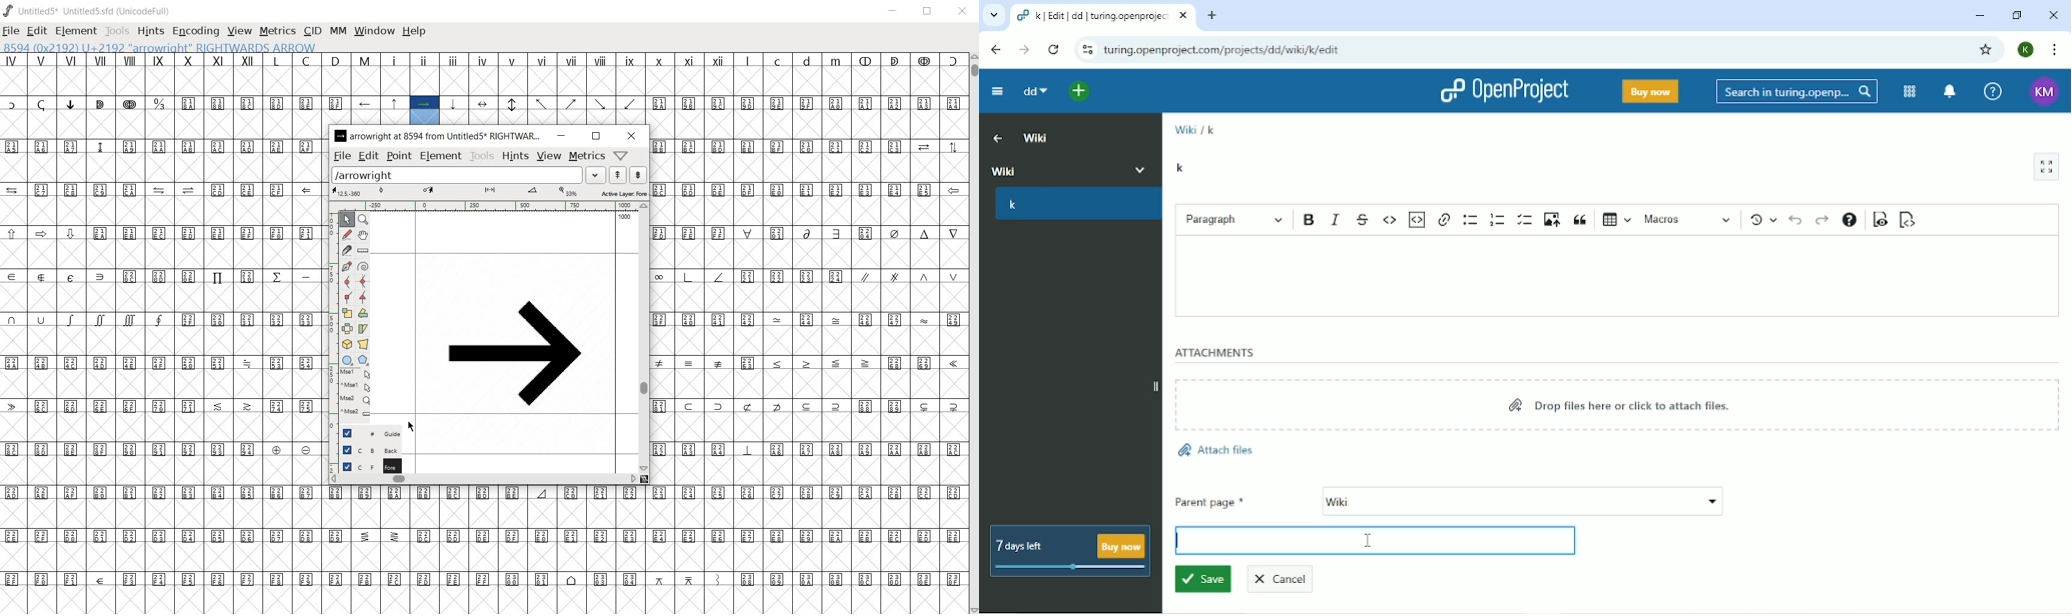  What do you see at coordinates (1622, 405) in the screenshot?
I see `Drop files here or click to attach files.` at bounding box center [1622, 405].